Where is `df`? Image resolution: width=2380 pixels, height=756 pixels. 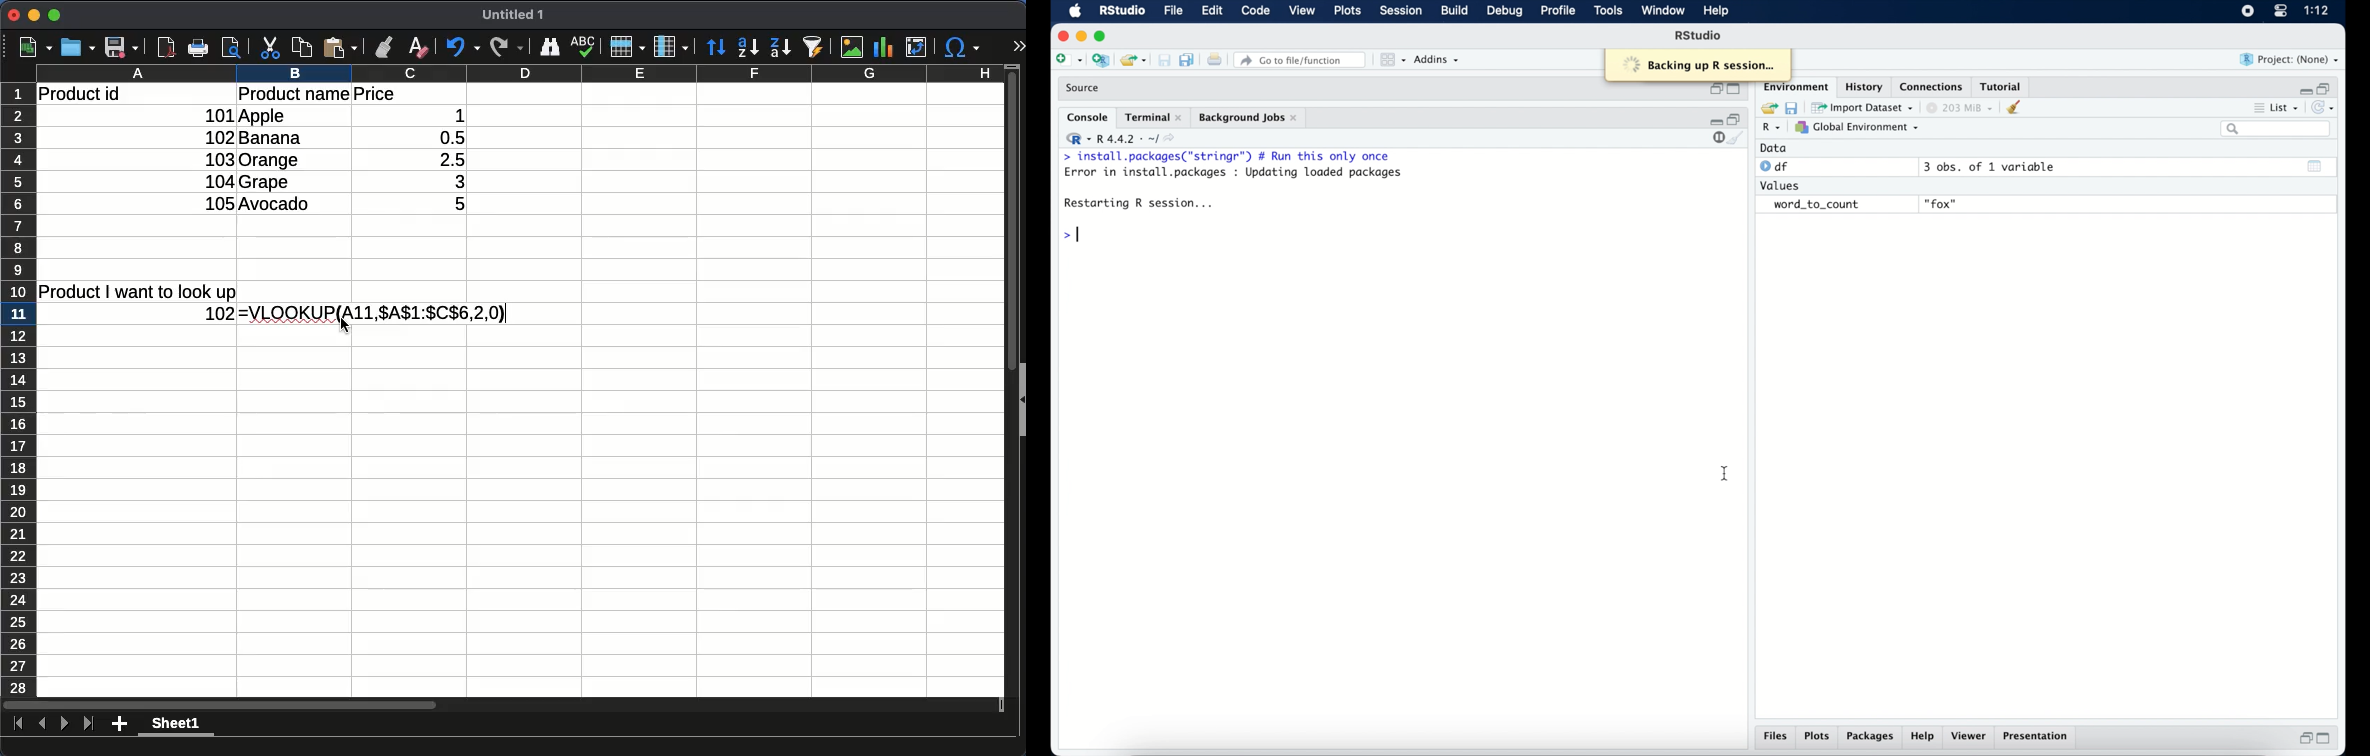
df is located at coordinates (1776, 167).